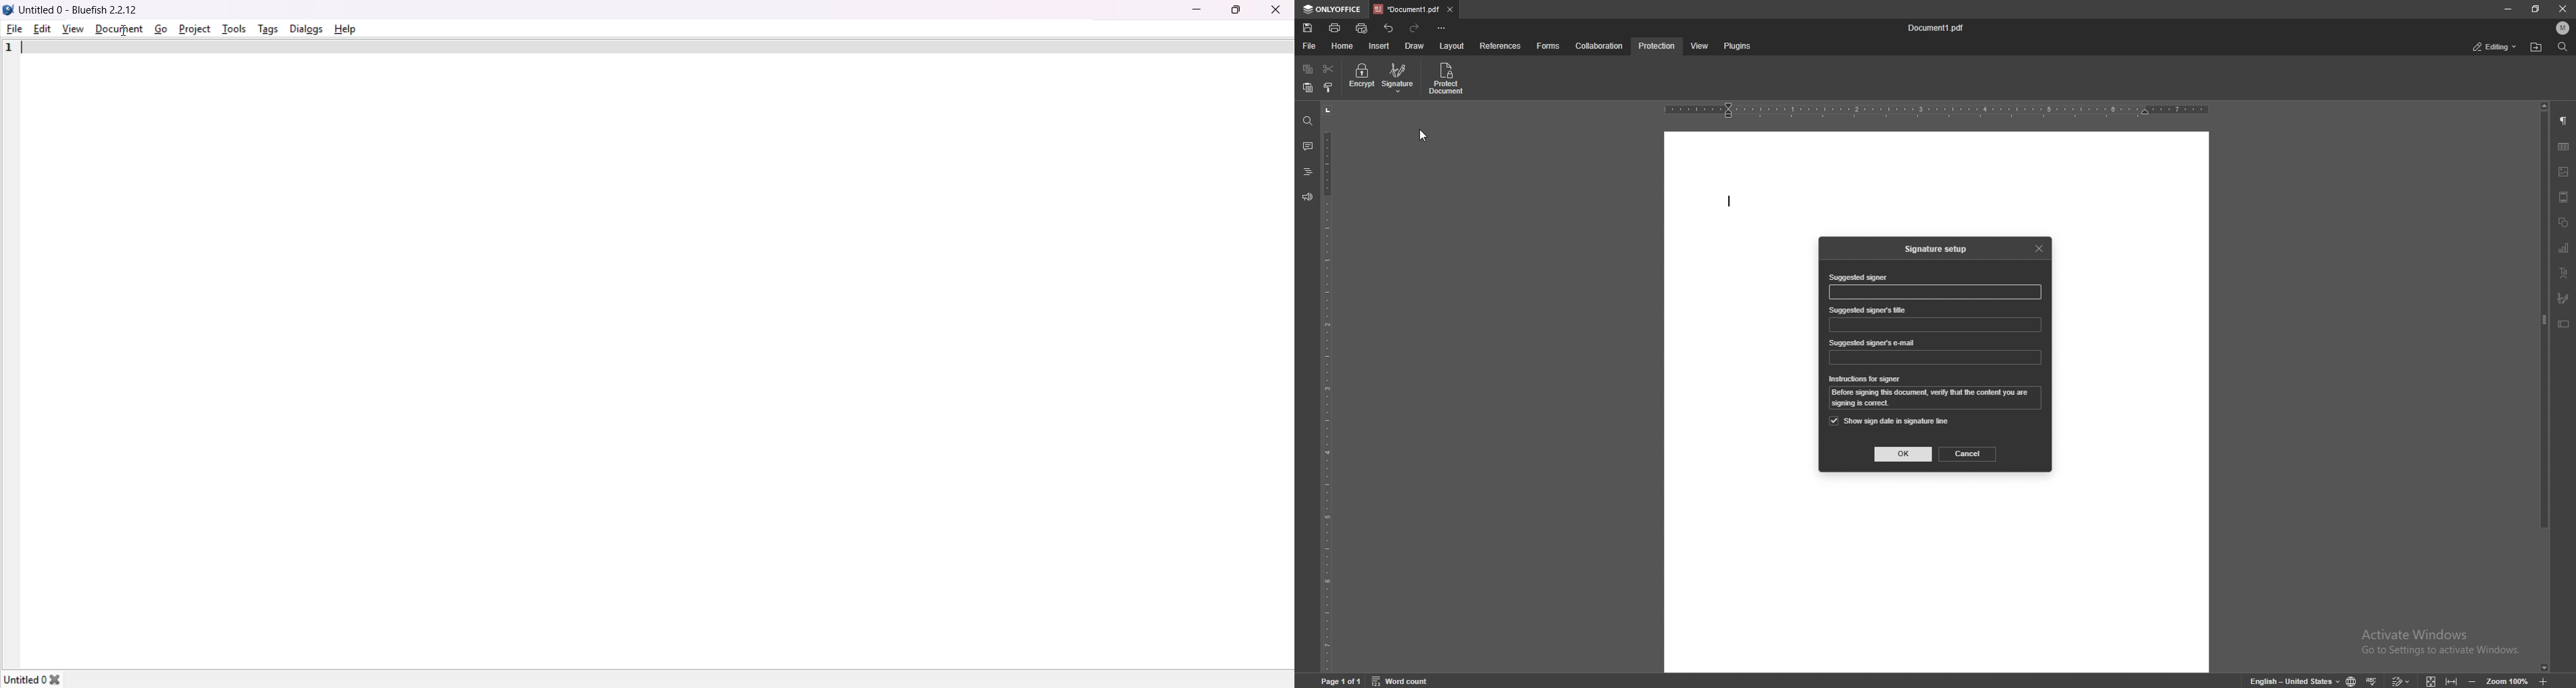  What do you see at coordinates (1935, 325) in the screenshot?
I see `input box` at bounding box center [1935, 325].